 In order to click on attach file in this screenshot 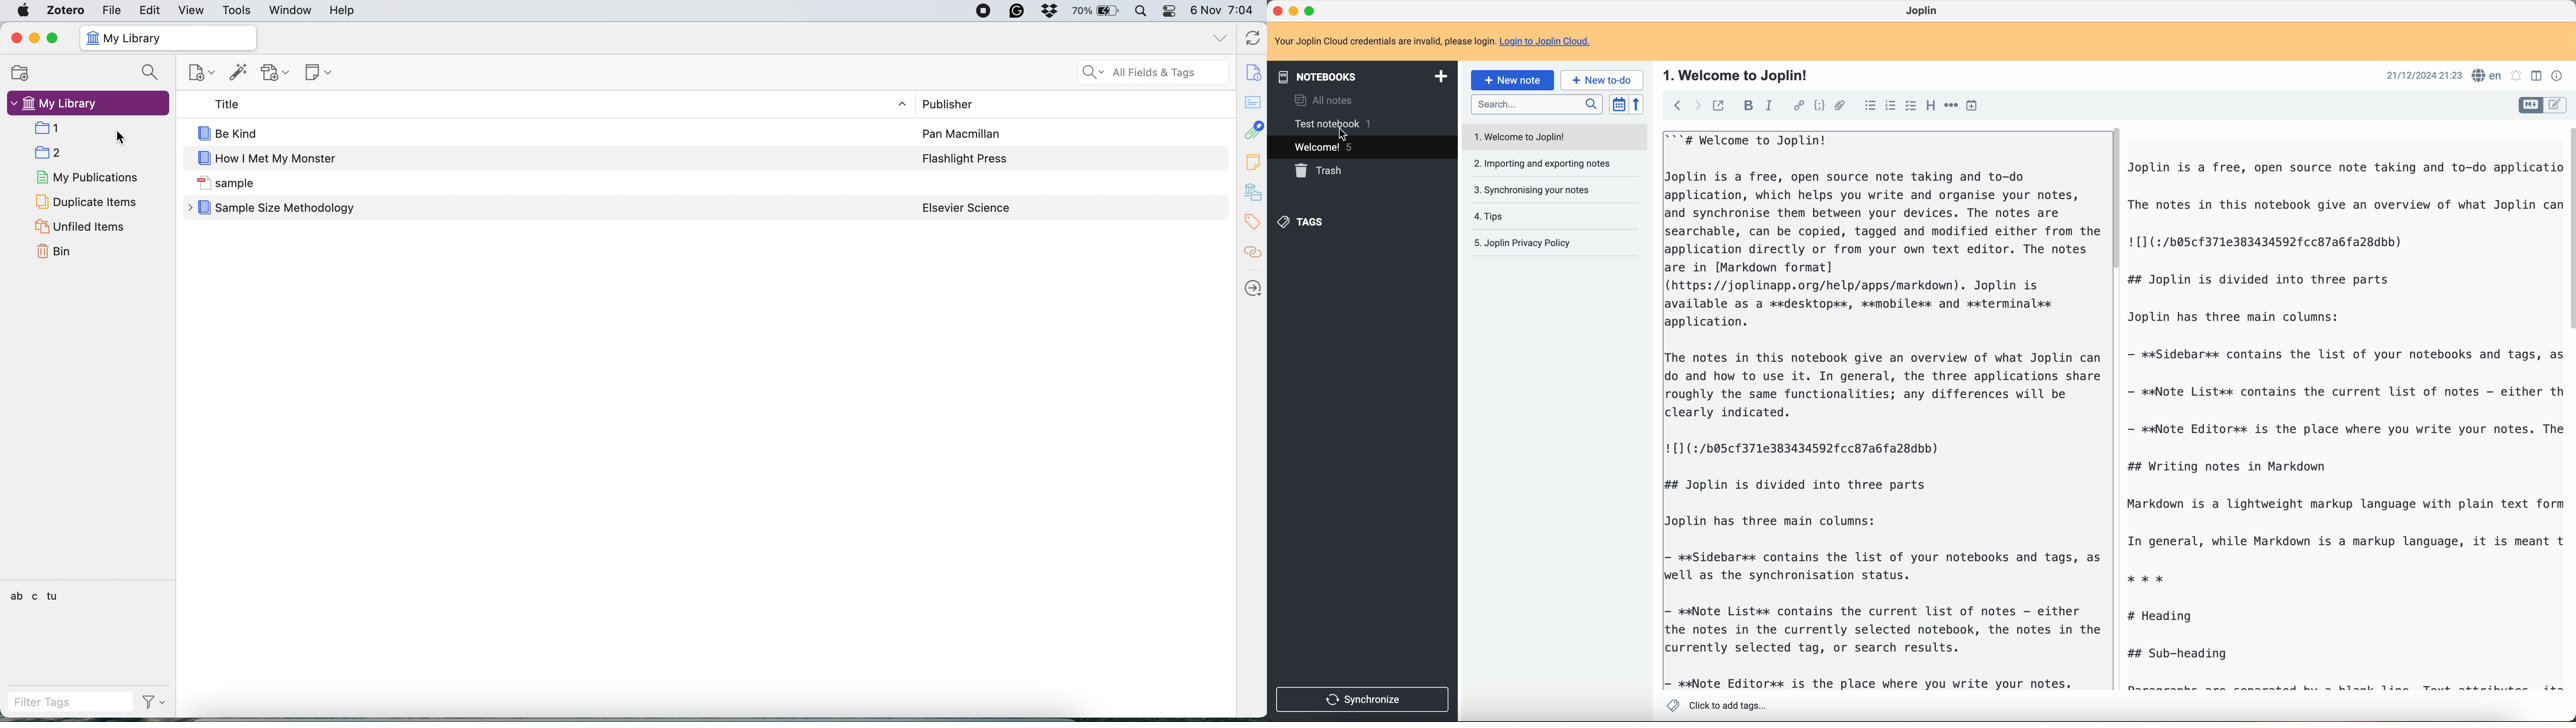, I will do `click(1841, 106)`.